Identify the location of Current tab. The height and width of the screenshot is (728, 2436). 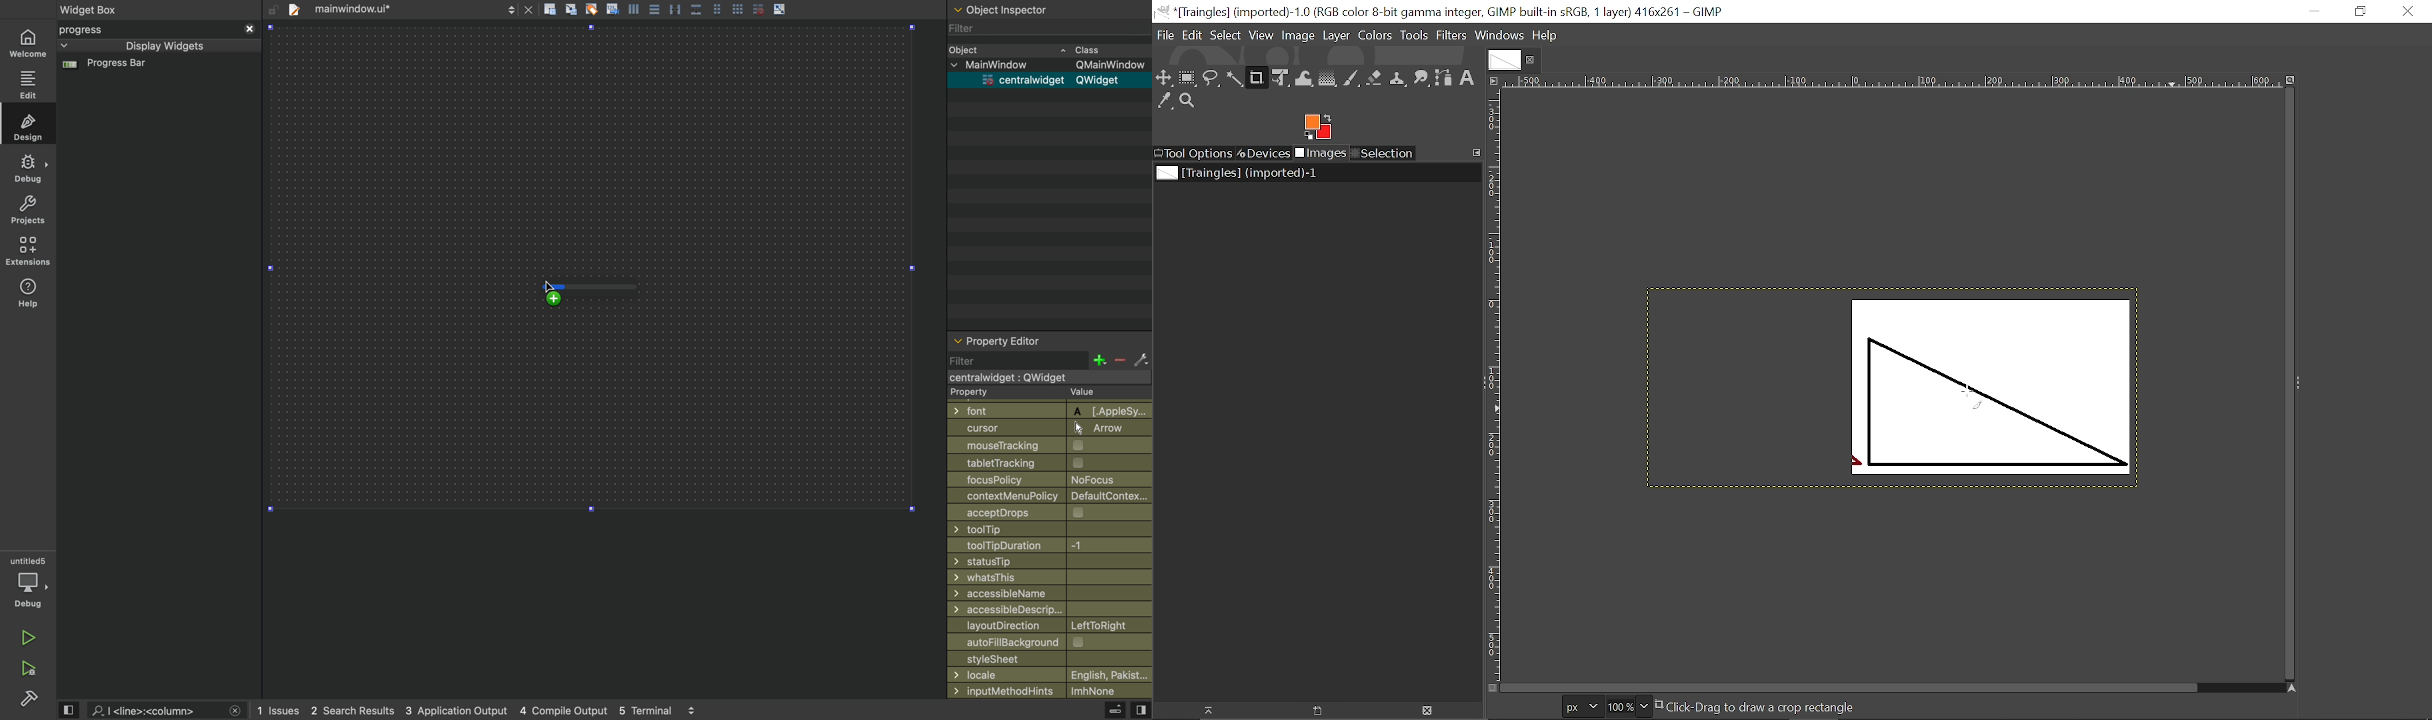
(1502, 57).